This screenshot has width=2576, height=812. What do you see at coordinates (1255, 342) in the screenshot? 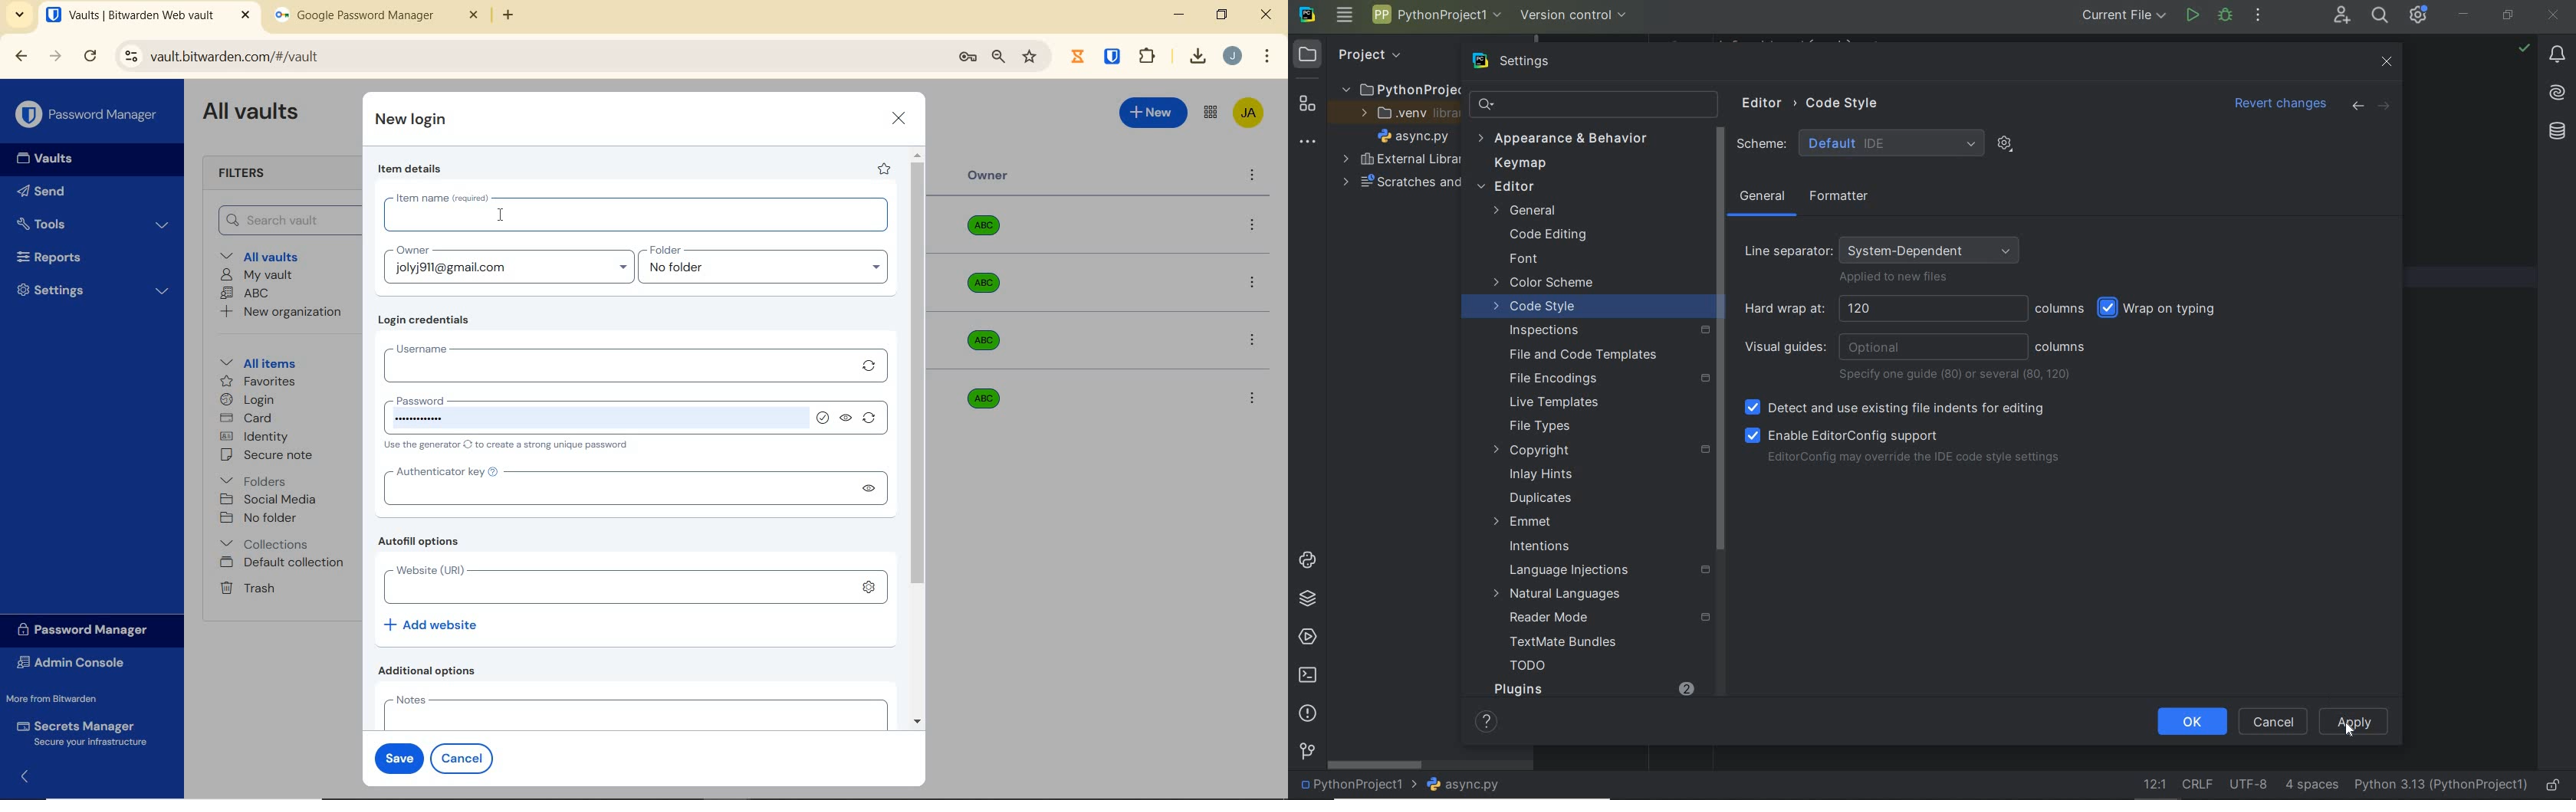
I see `option` at bounding box center [1255, 342].